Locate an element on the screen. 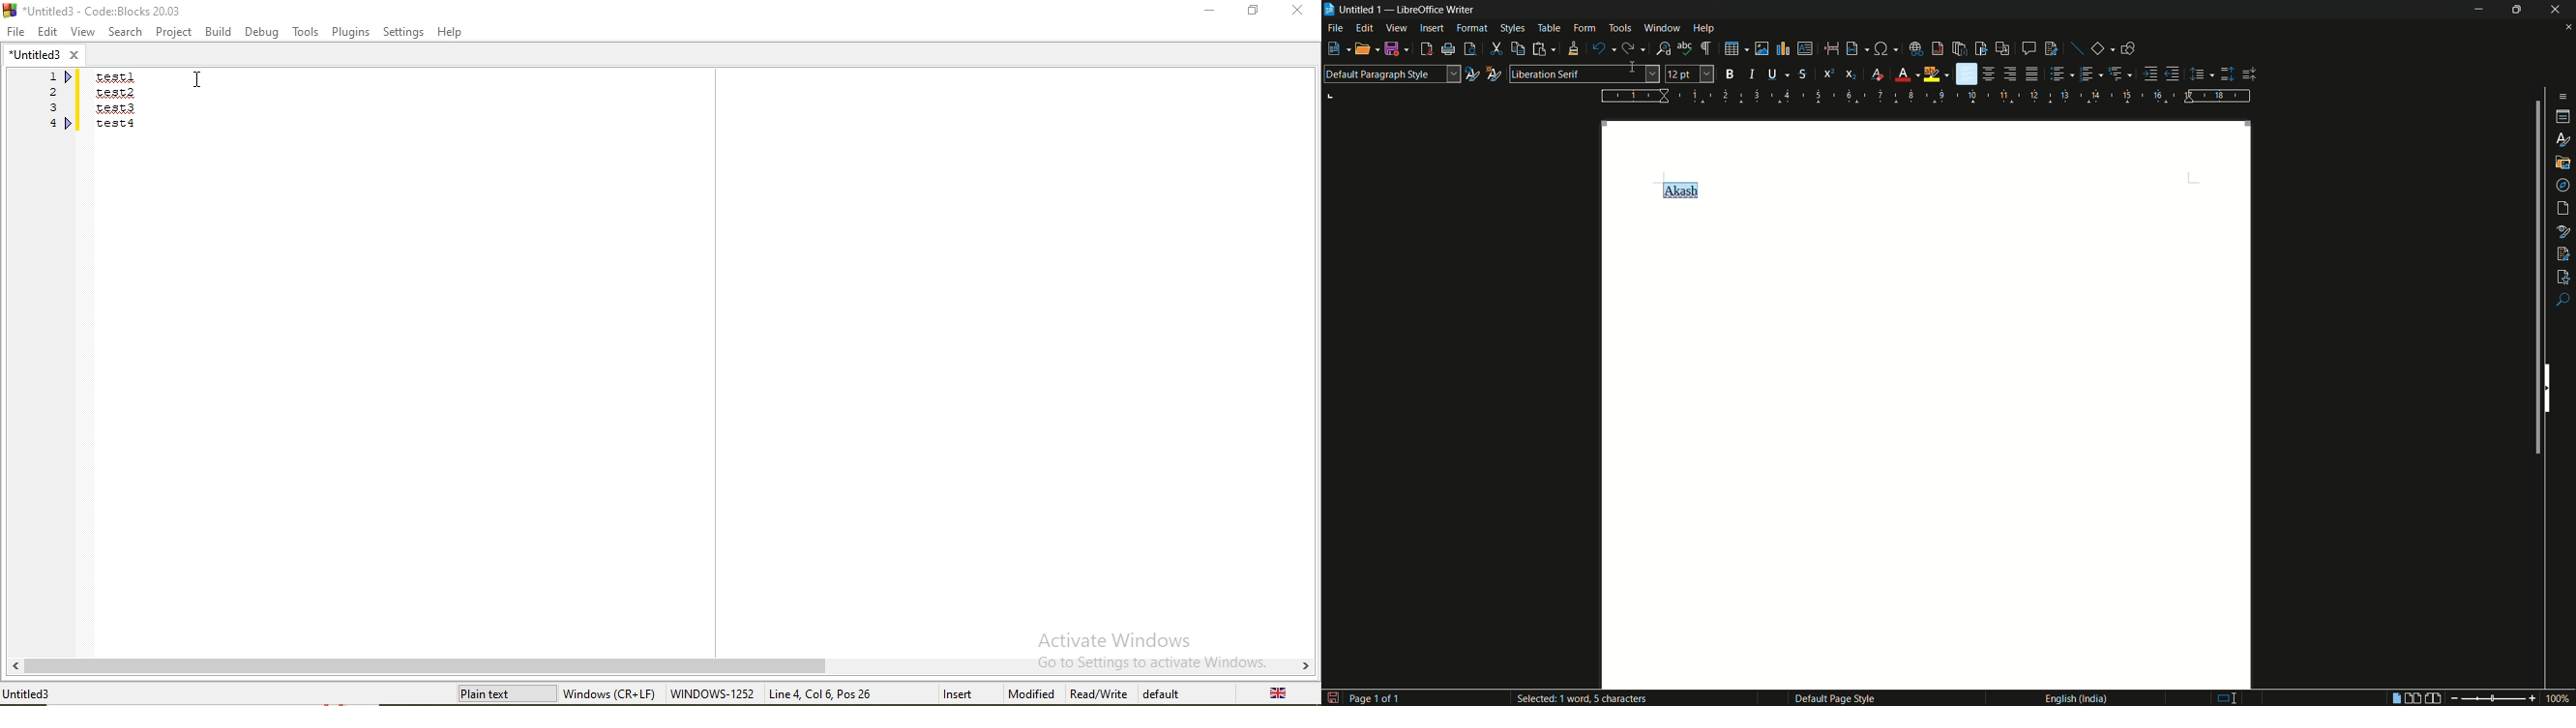 This screenshot has width=2576, height=728. super script is located at coordinates (1829, 73).